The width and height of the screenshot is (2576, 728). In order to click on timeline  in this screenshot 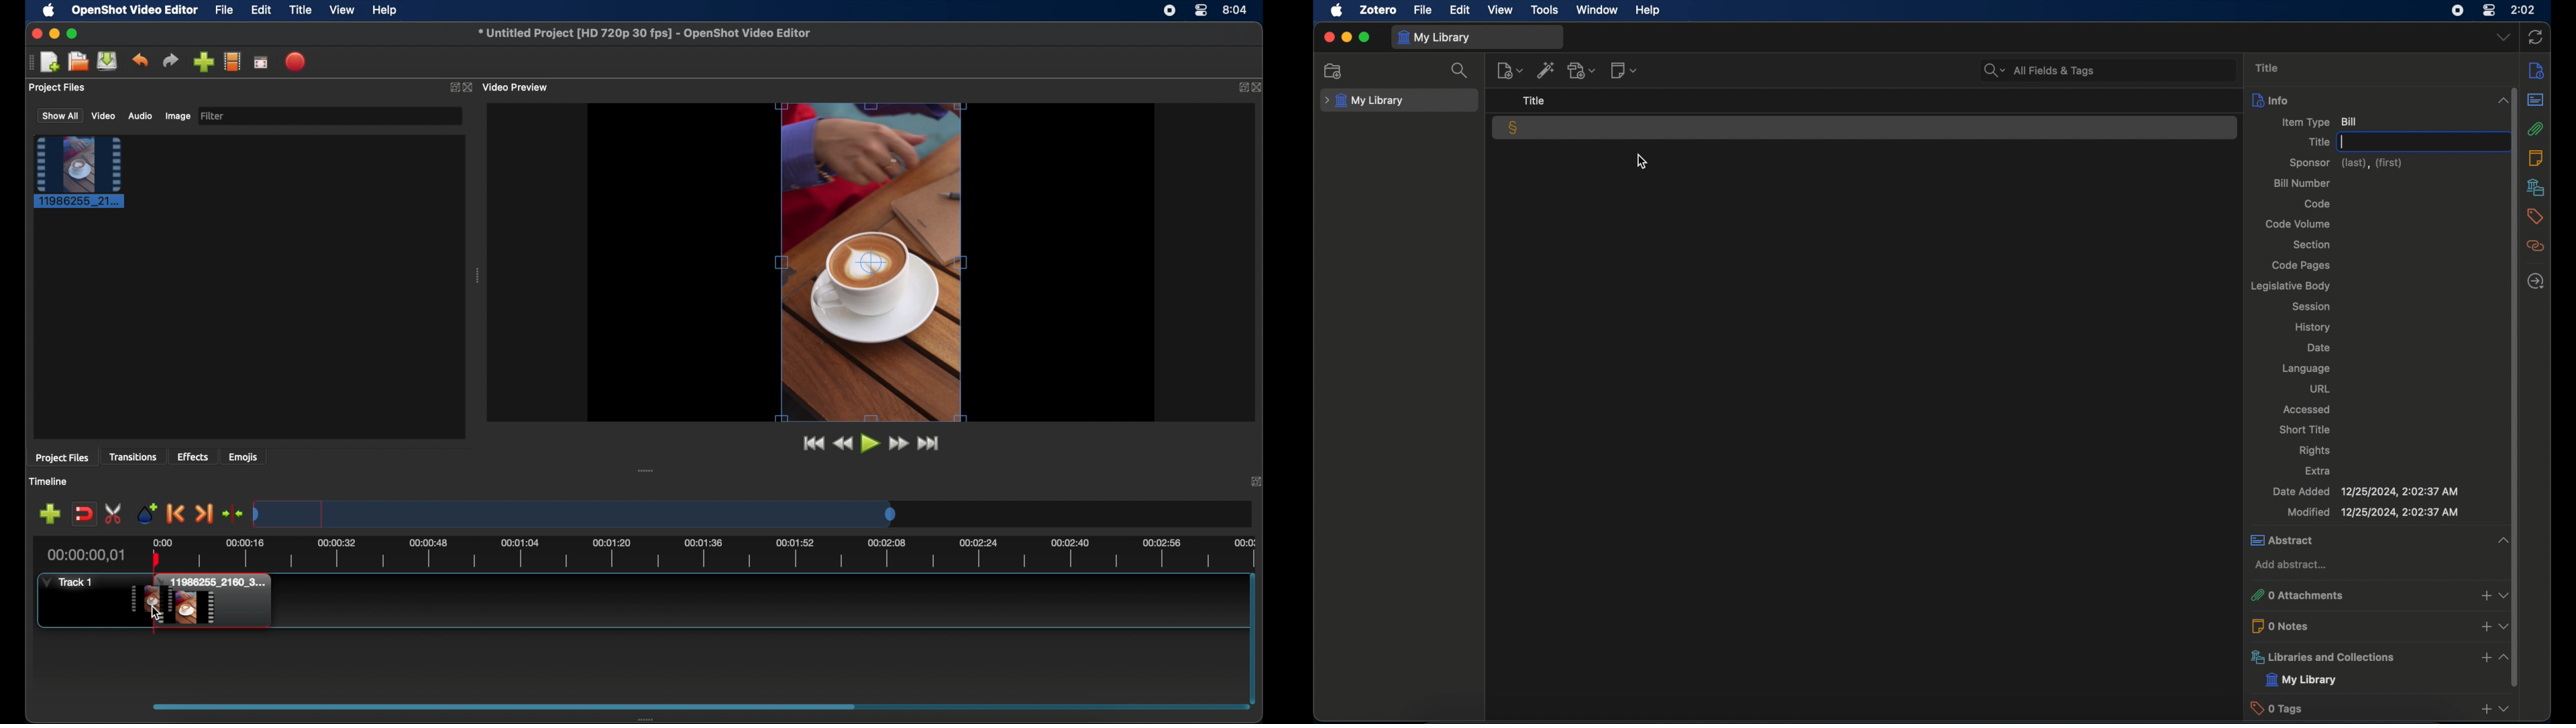, I will do `click(720, 554)`.